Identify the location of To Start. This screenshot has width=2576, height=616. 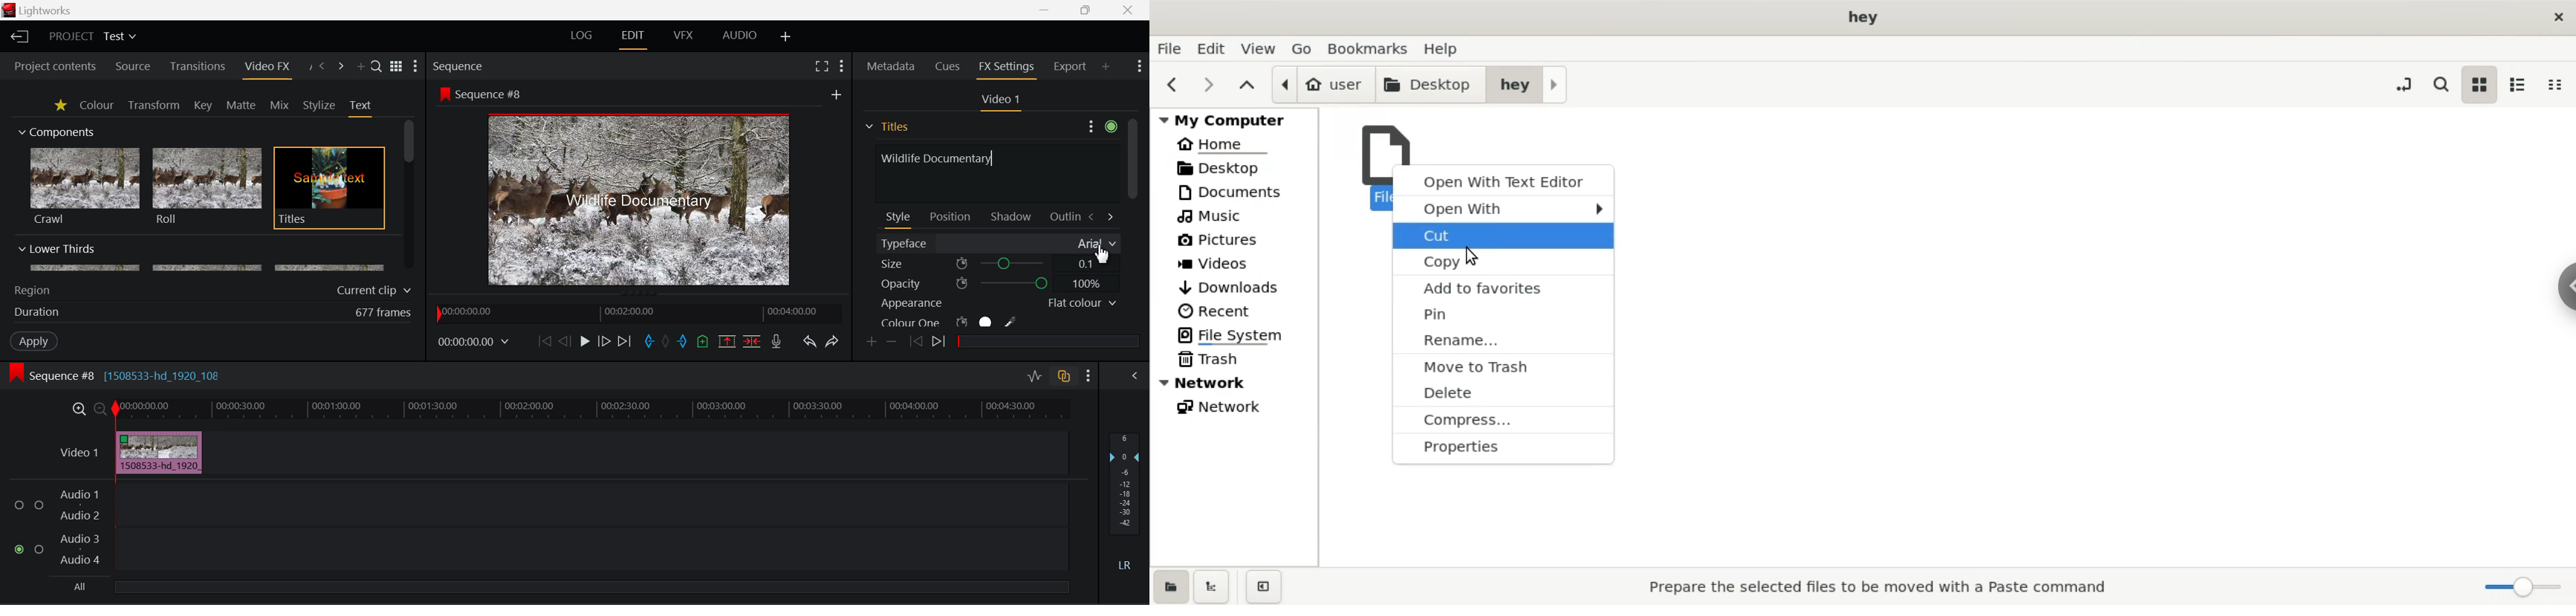
(545, 342).